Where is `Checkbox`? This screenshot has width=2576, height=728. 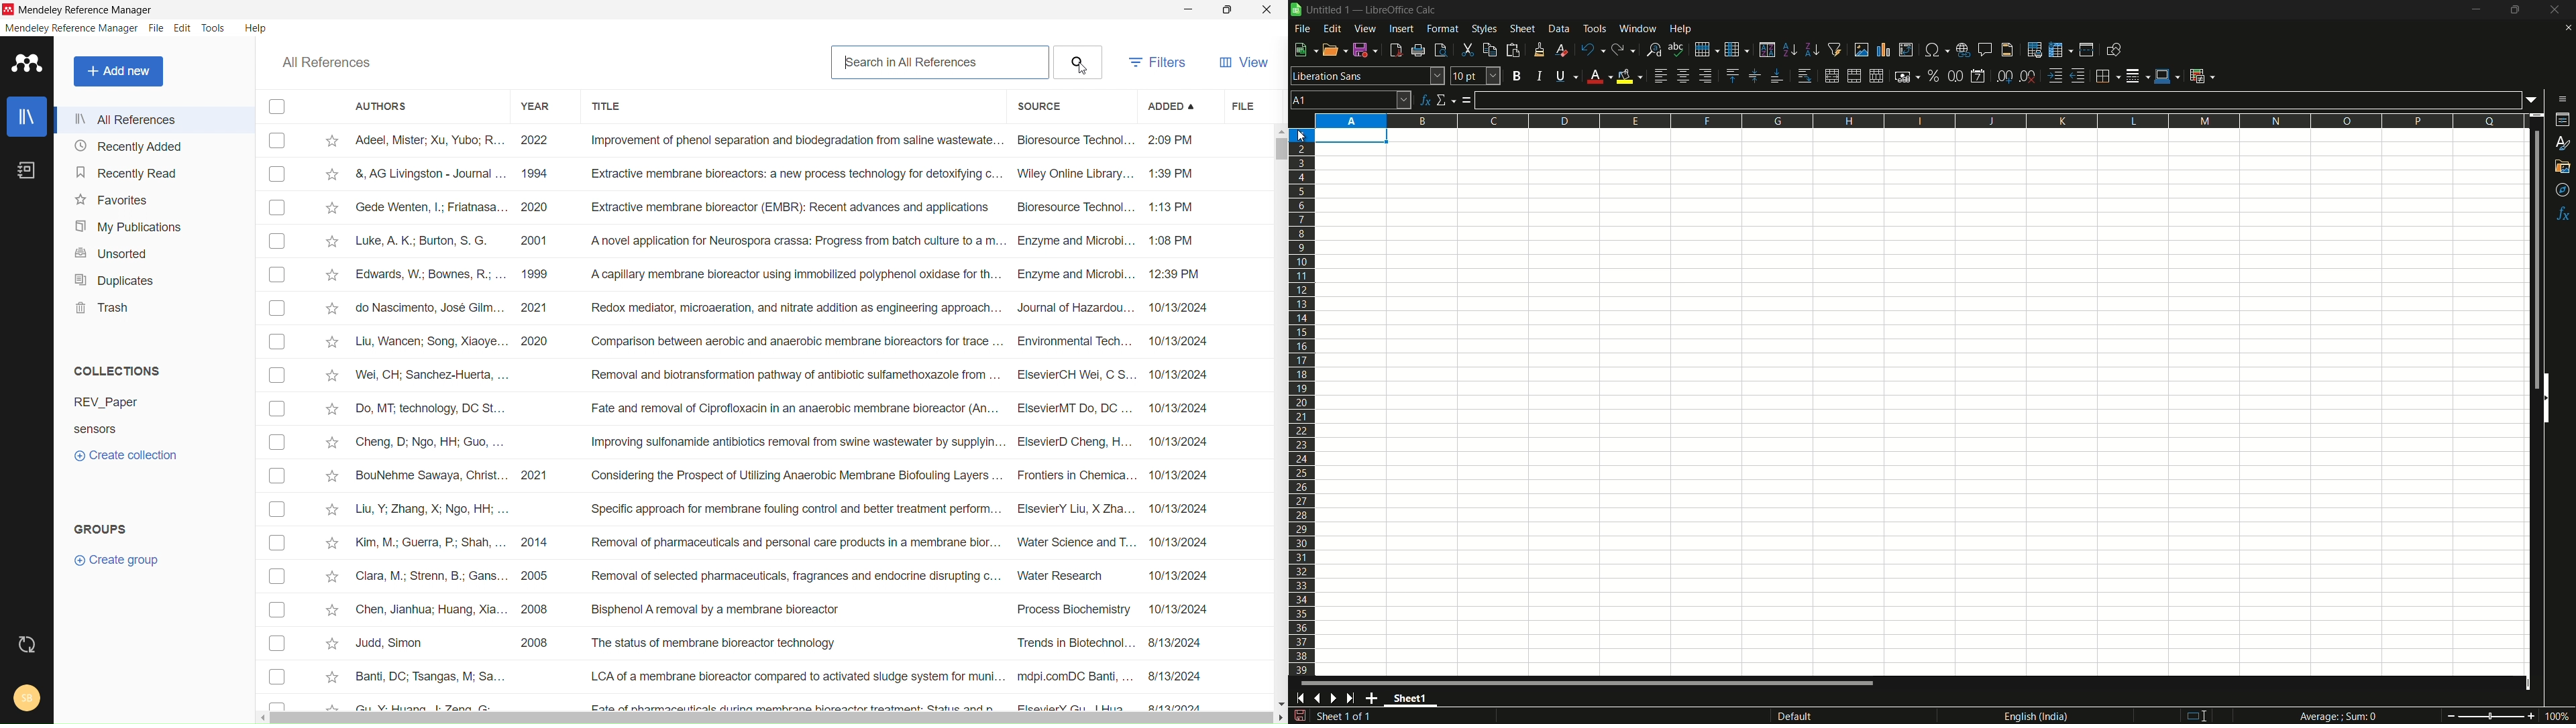 Checkbox is located at coordinates (278, 141).